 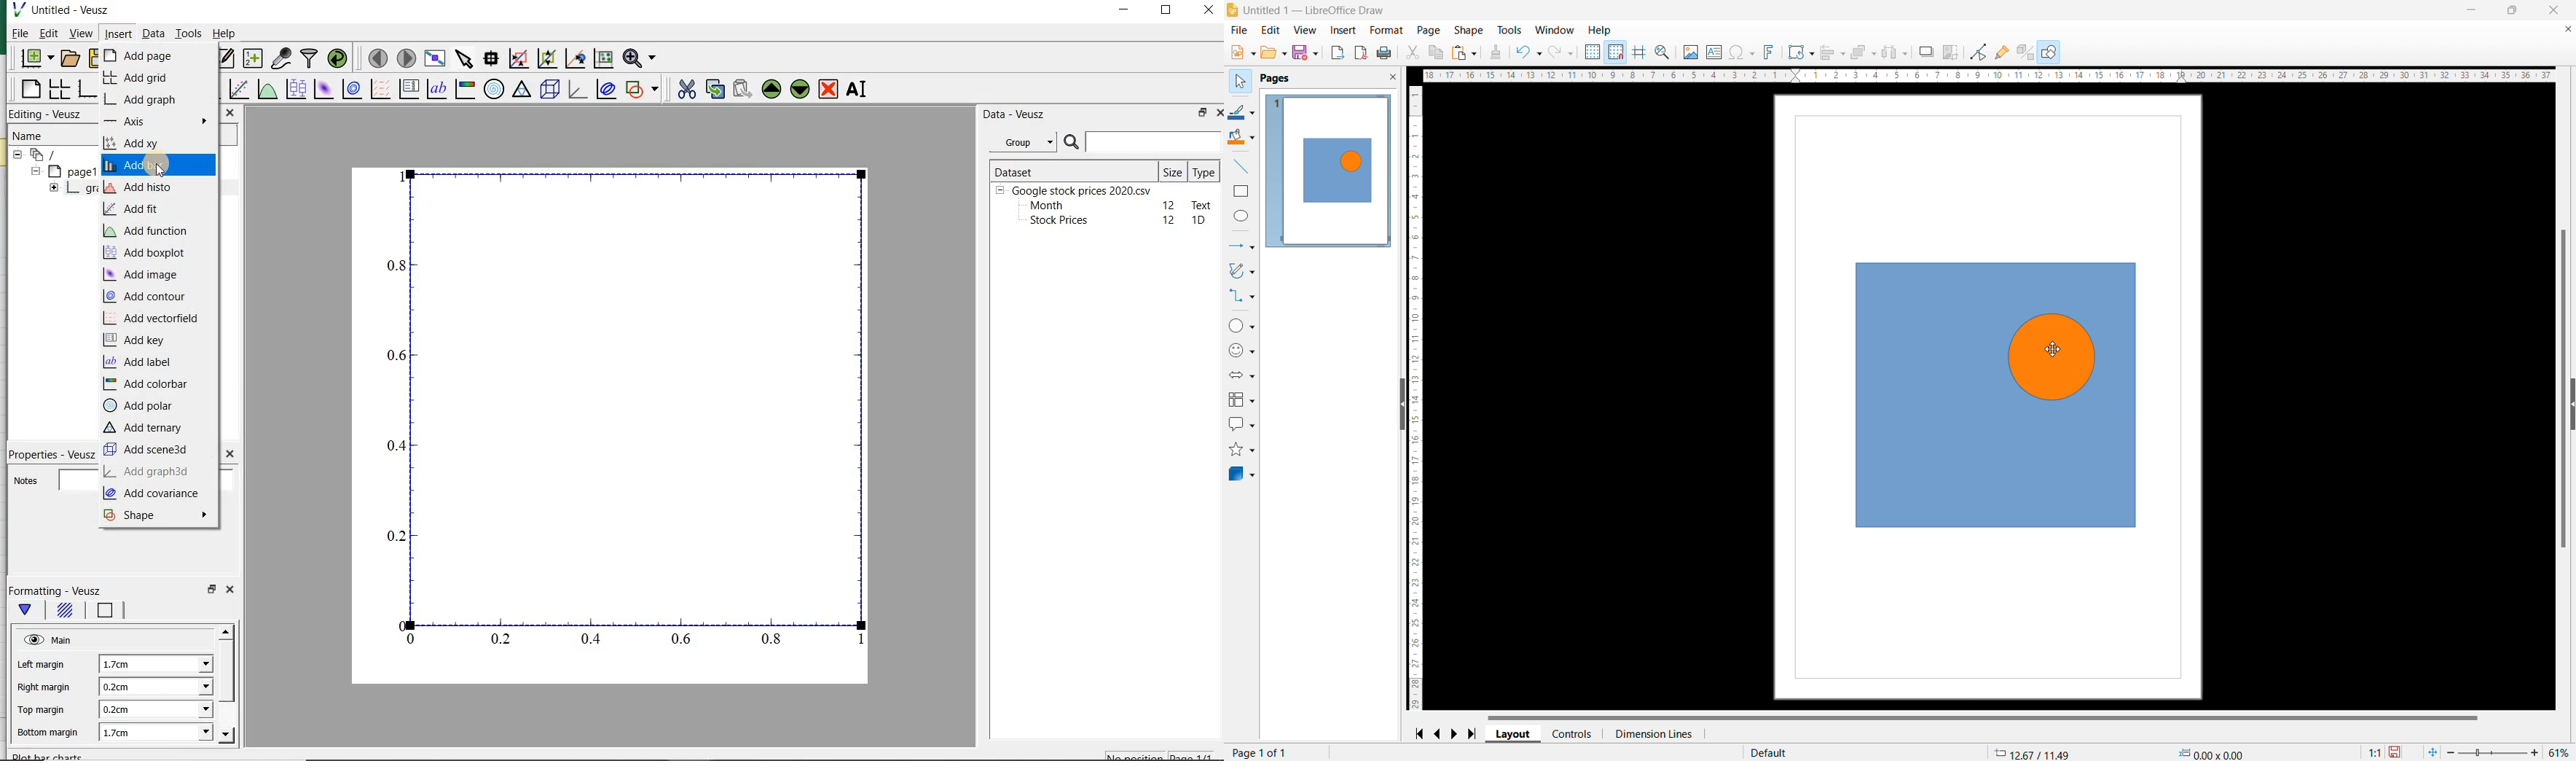 What do you see at coordinates (2536, 753) in the screenshot?
I see `zoom in` at bounding box center [2536, 753].